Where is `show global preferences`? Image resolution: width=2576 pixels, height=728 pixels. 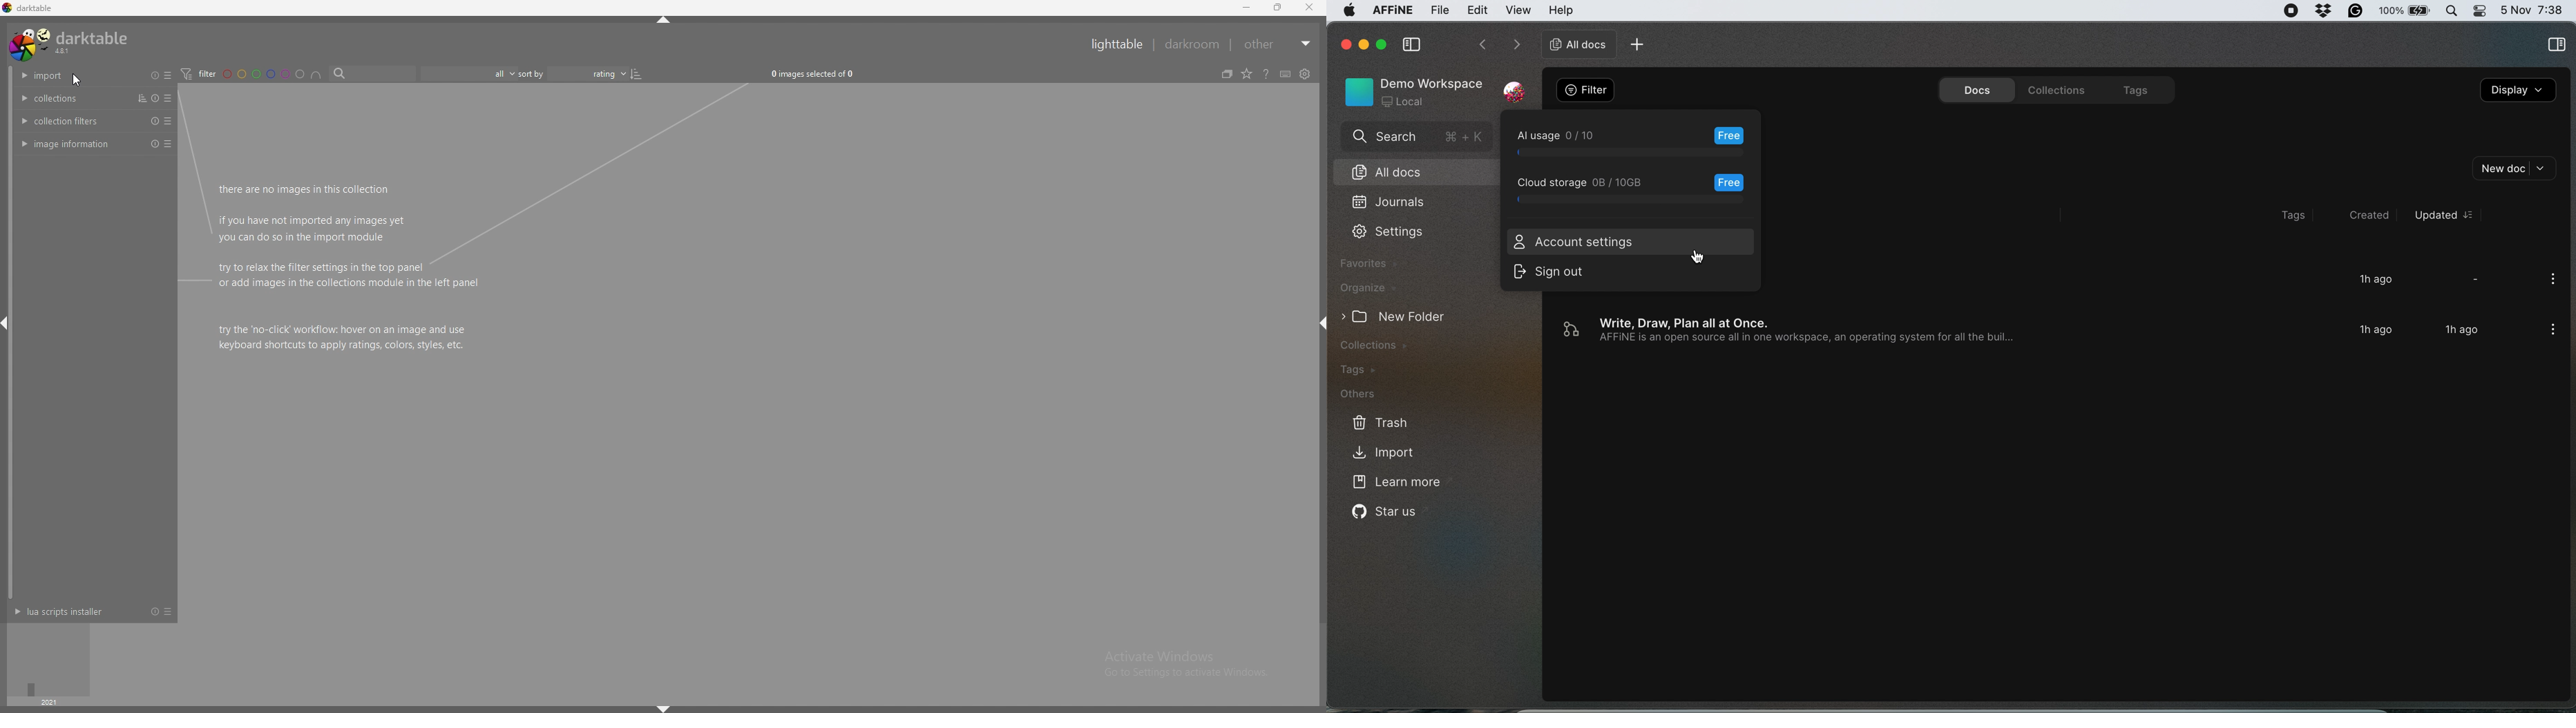
show global preferences is located at coordinates (1304, 74).